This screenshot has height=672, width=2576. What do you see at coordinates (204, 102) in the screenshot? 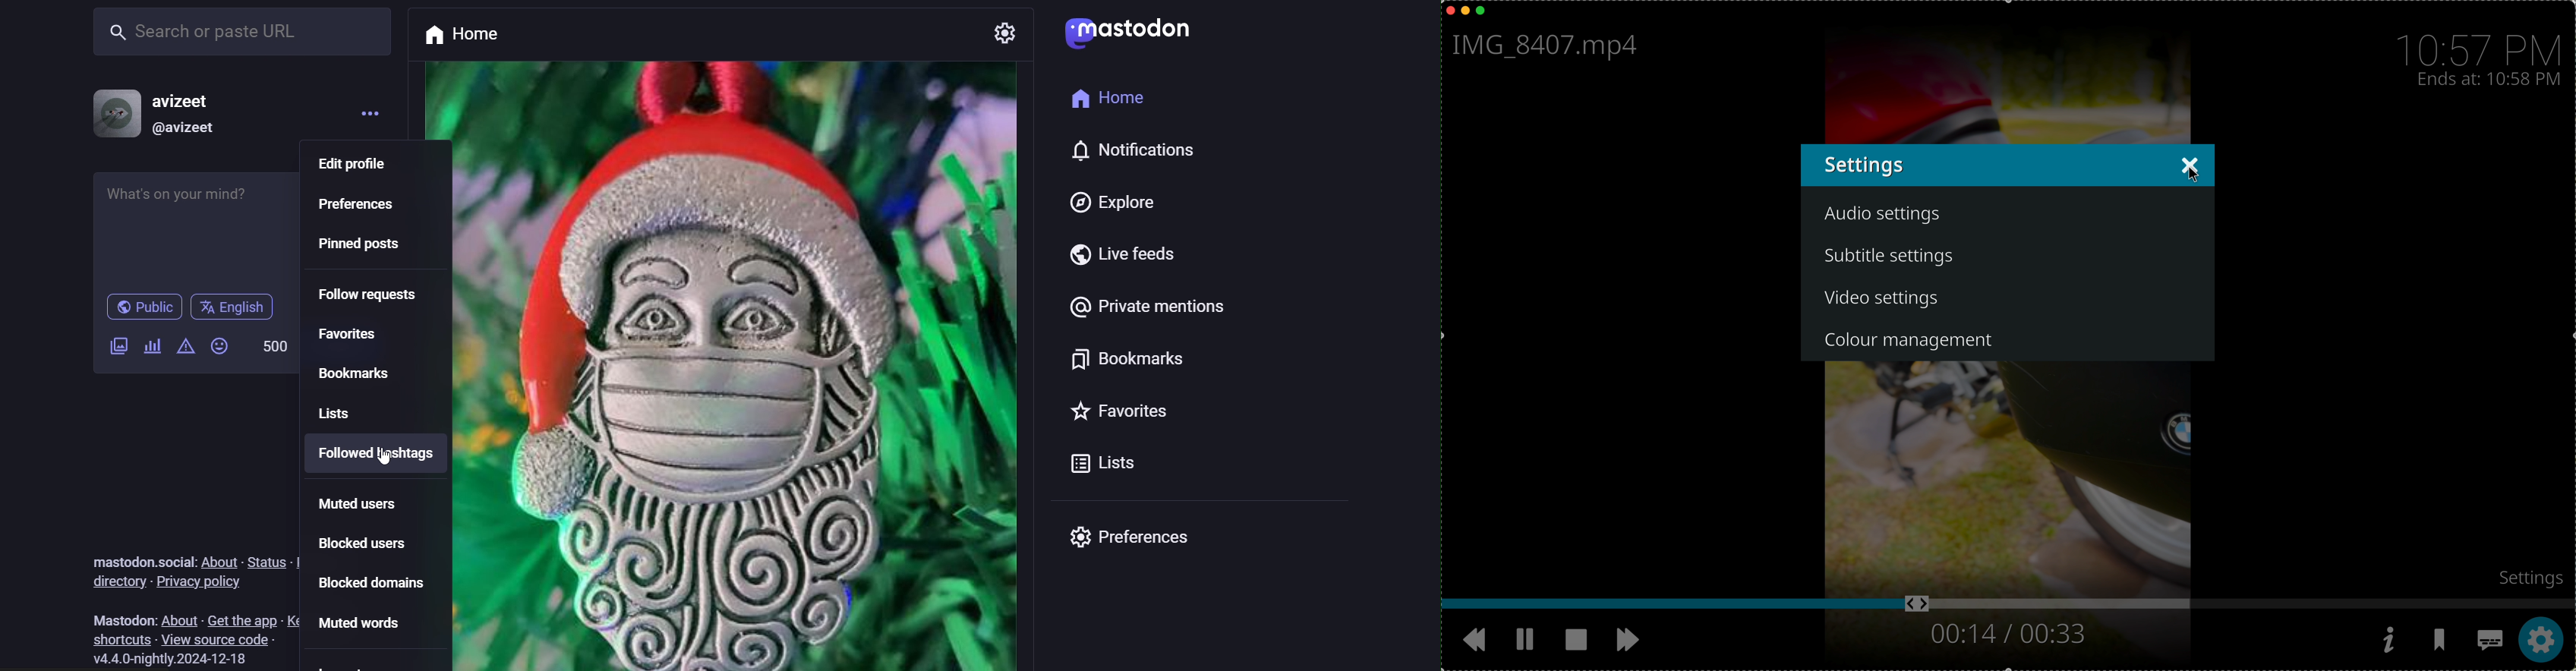
I see `avizeet` at bounding box center [204, 102].